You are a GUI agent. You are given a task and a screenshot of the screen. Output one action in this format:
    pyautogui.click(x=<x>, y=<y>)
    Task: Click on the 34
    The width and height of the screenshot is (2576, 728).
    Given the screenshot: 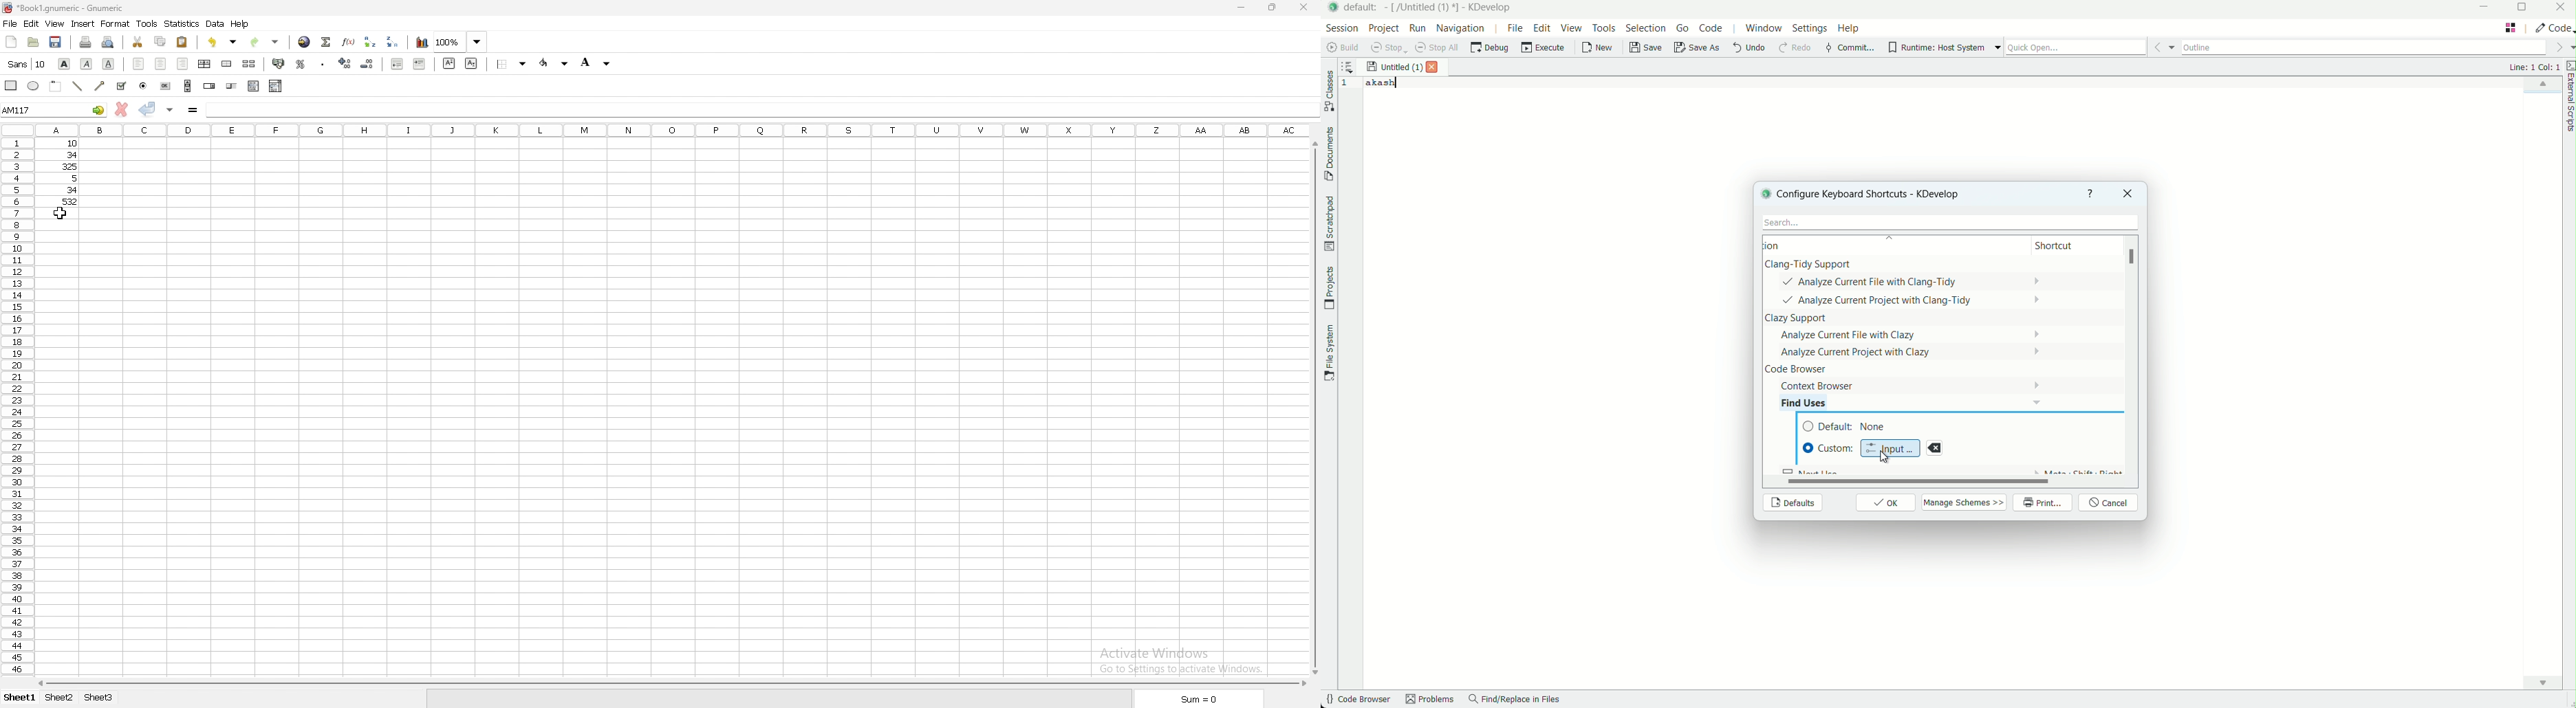 What is the action you would take?
    pyautogui.click(x=62, y=155)
    